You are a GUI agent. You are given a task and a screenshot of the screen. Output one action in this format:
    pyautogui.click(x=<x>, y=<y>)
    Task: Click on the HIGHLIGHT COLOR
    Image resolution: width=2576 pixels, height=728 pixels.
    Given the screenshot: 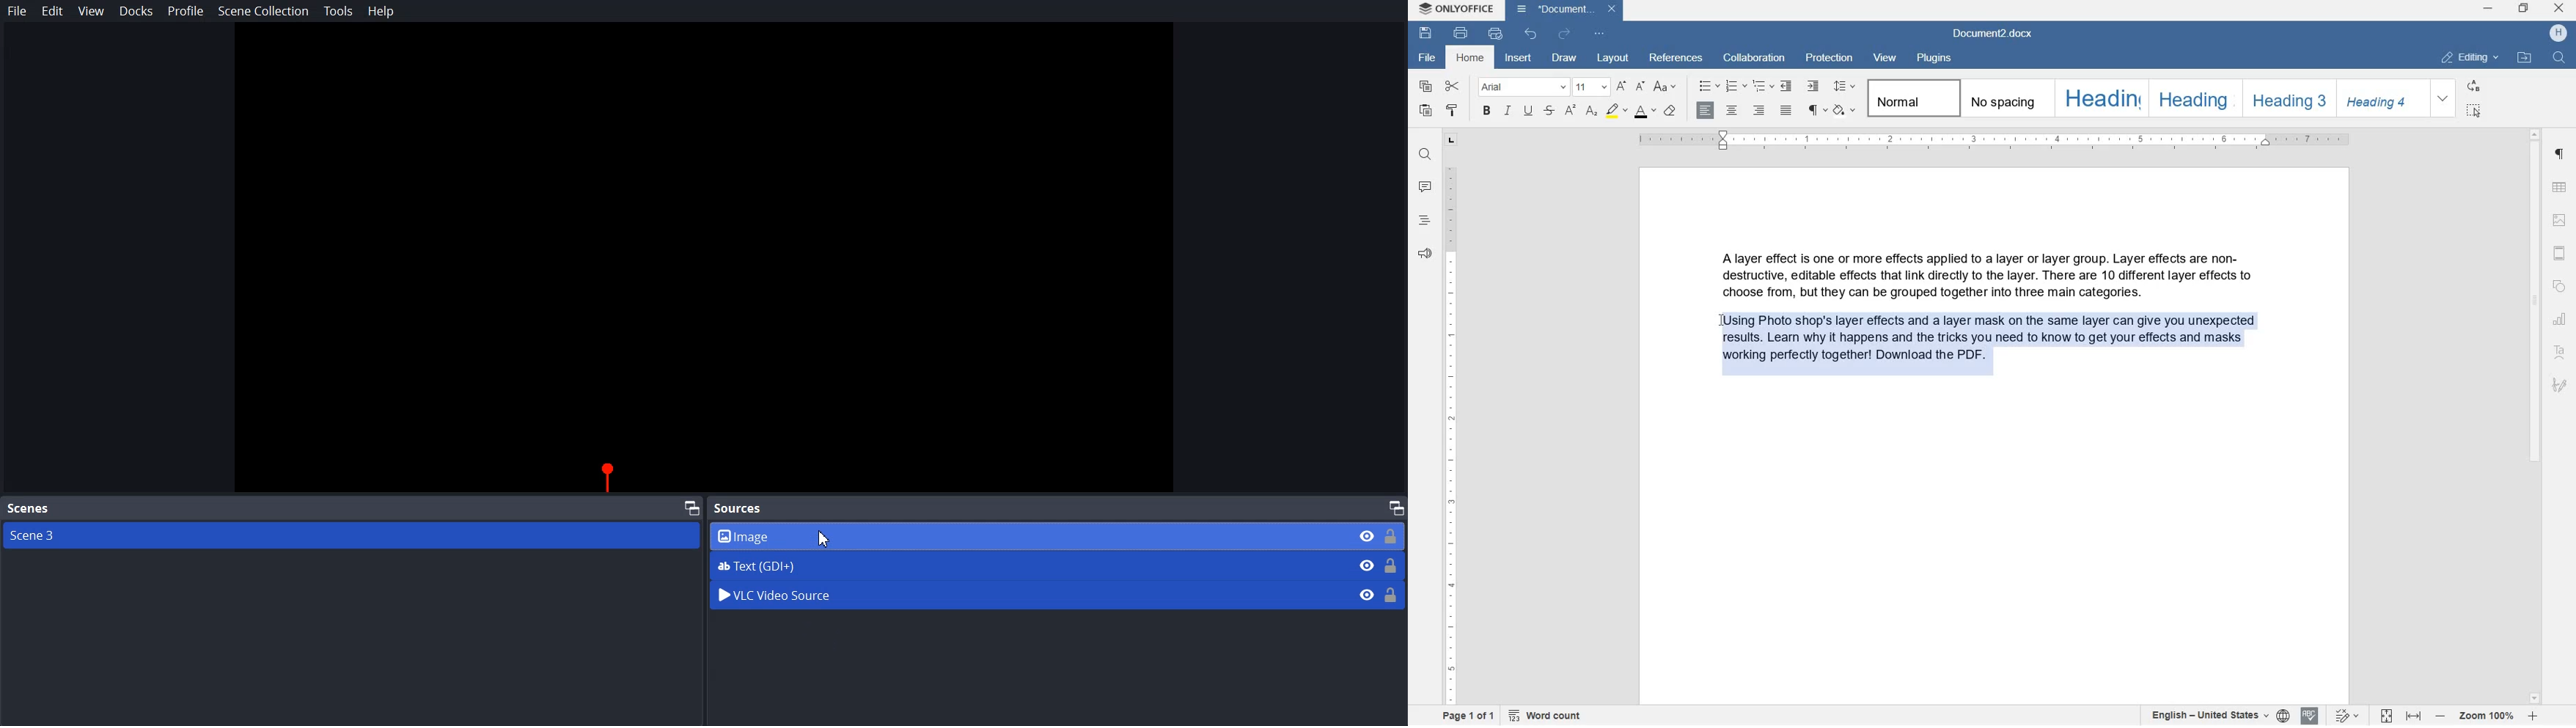 What is the action you would take?
    pyautogui.click(x=1615, y=111)
    